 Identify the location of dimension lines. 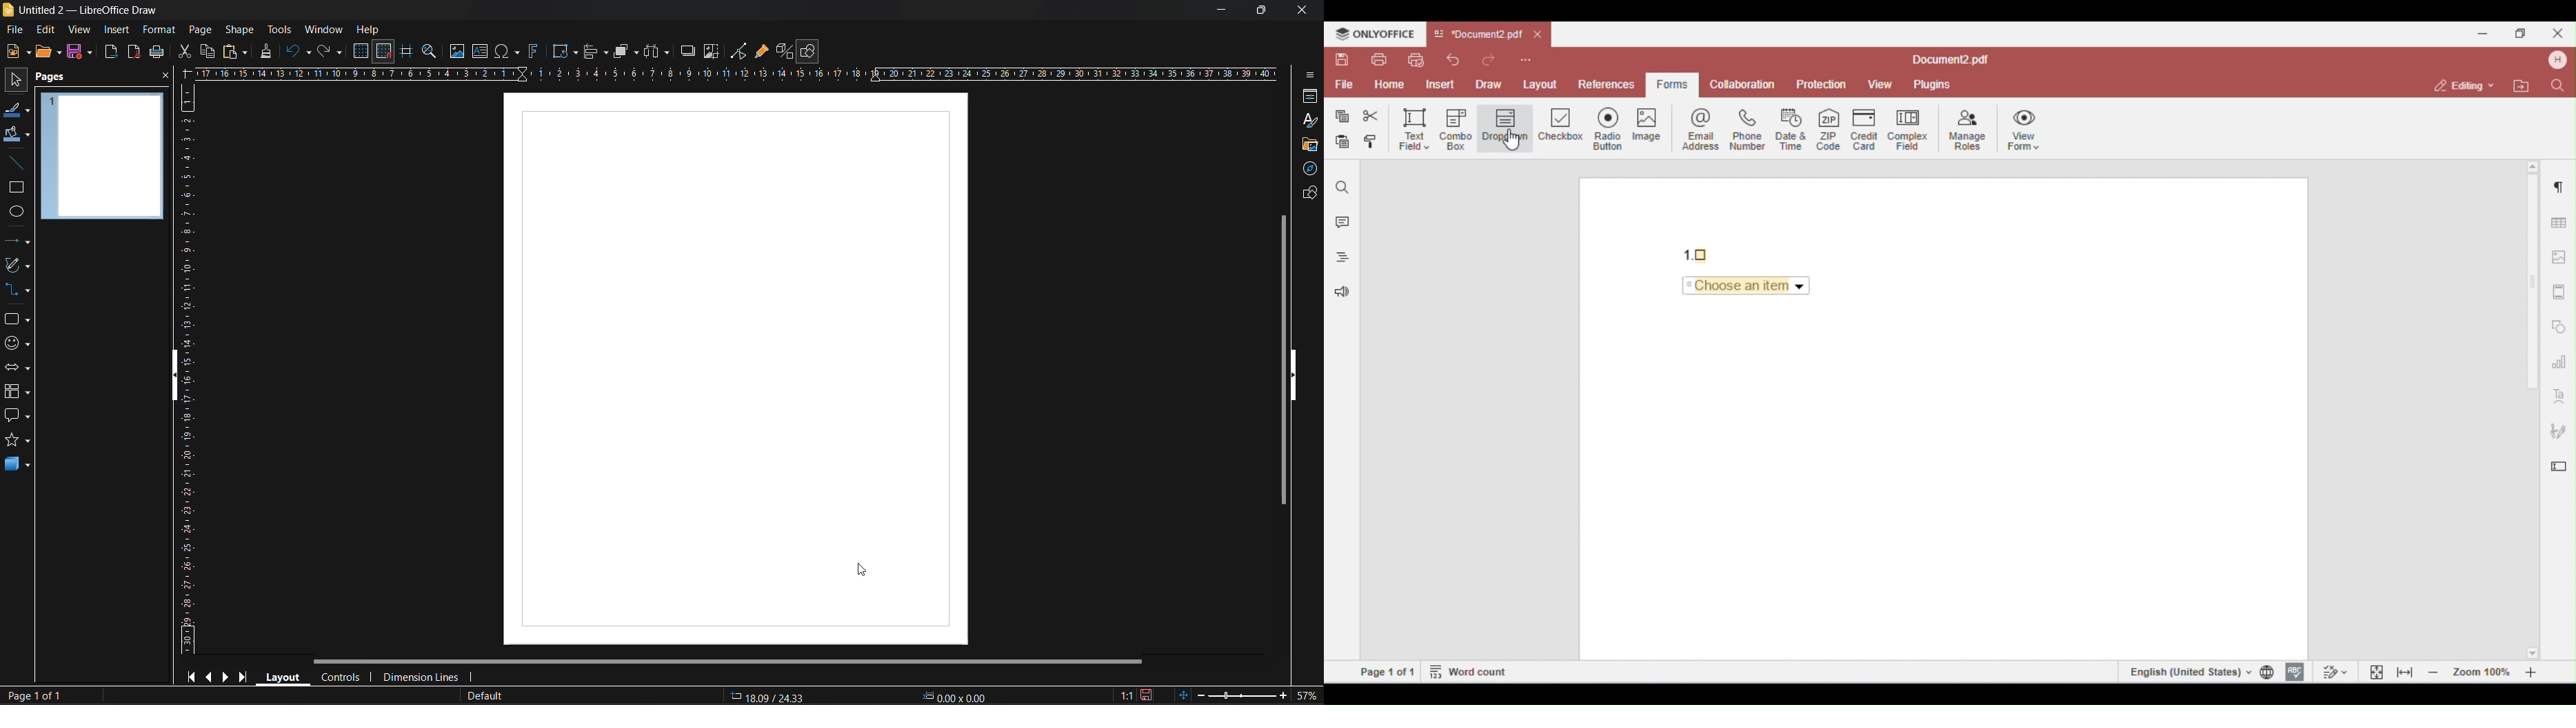
(425, 676).